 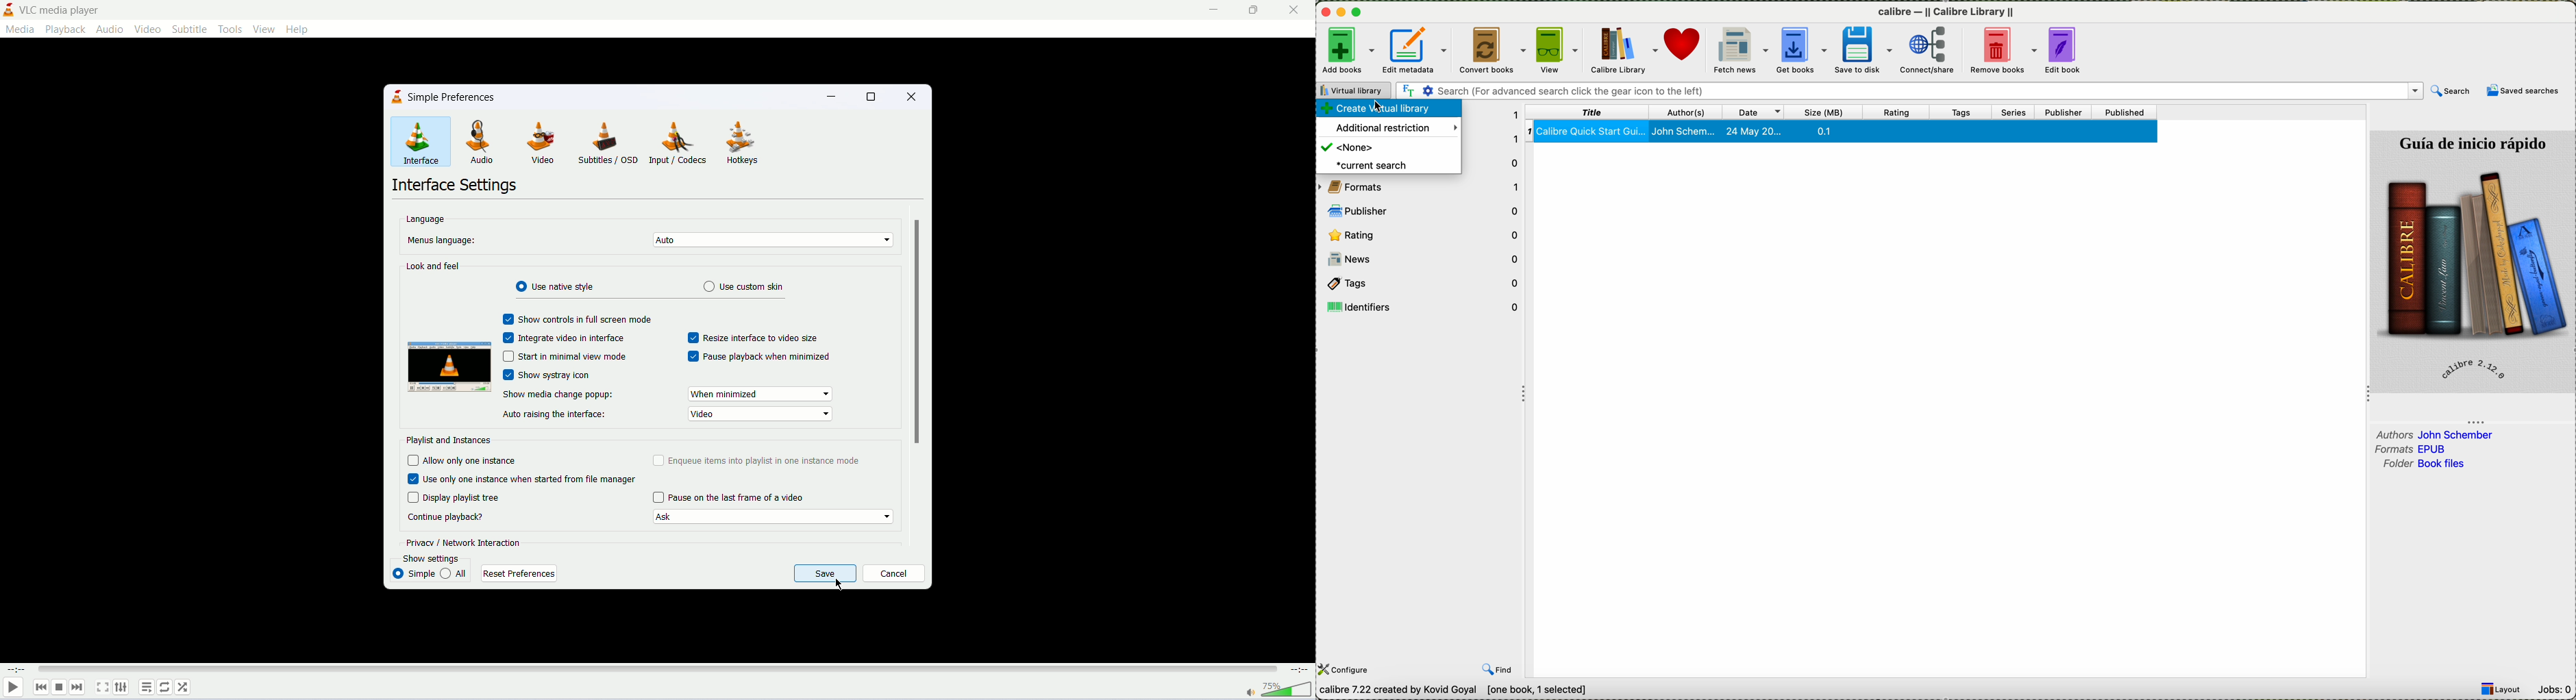 What do you see at coordinates (694, 338) in the screenshot?
I see `check box` at bounding box center [694, 338].